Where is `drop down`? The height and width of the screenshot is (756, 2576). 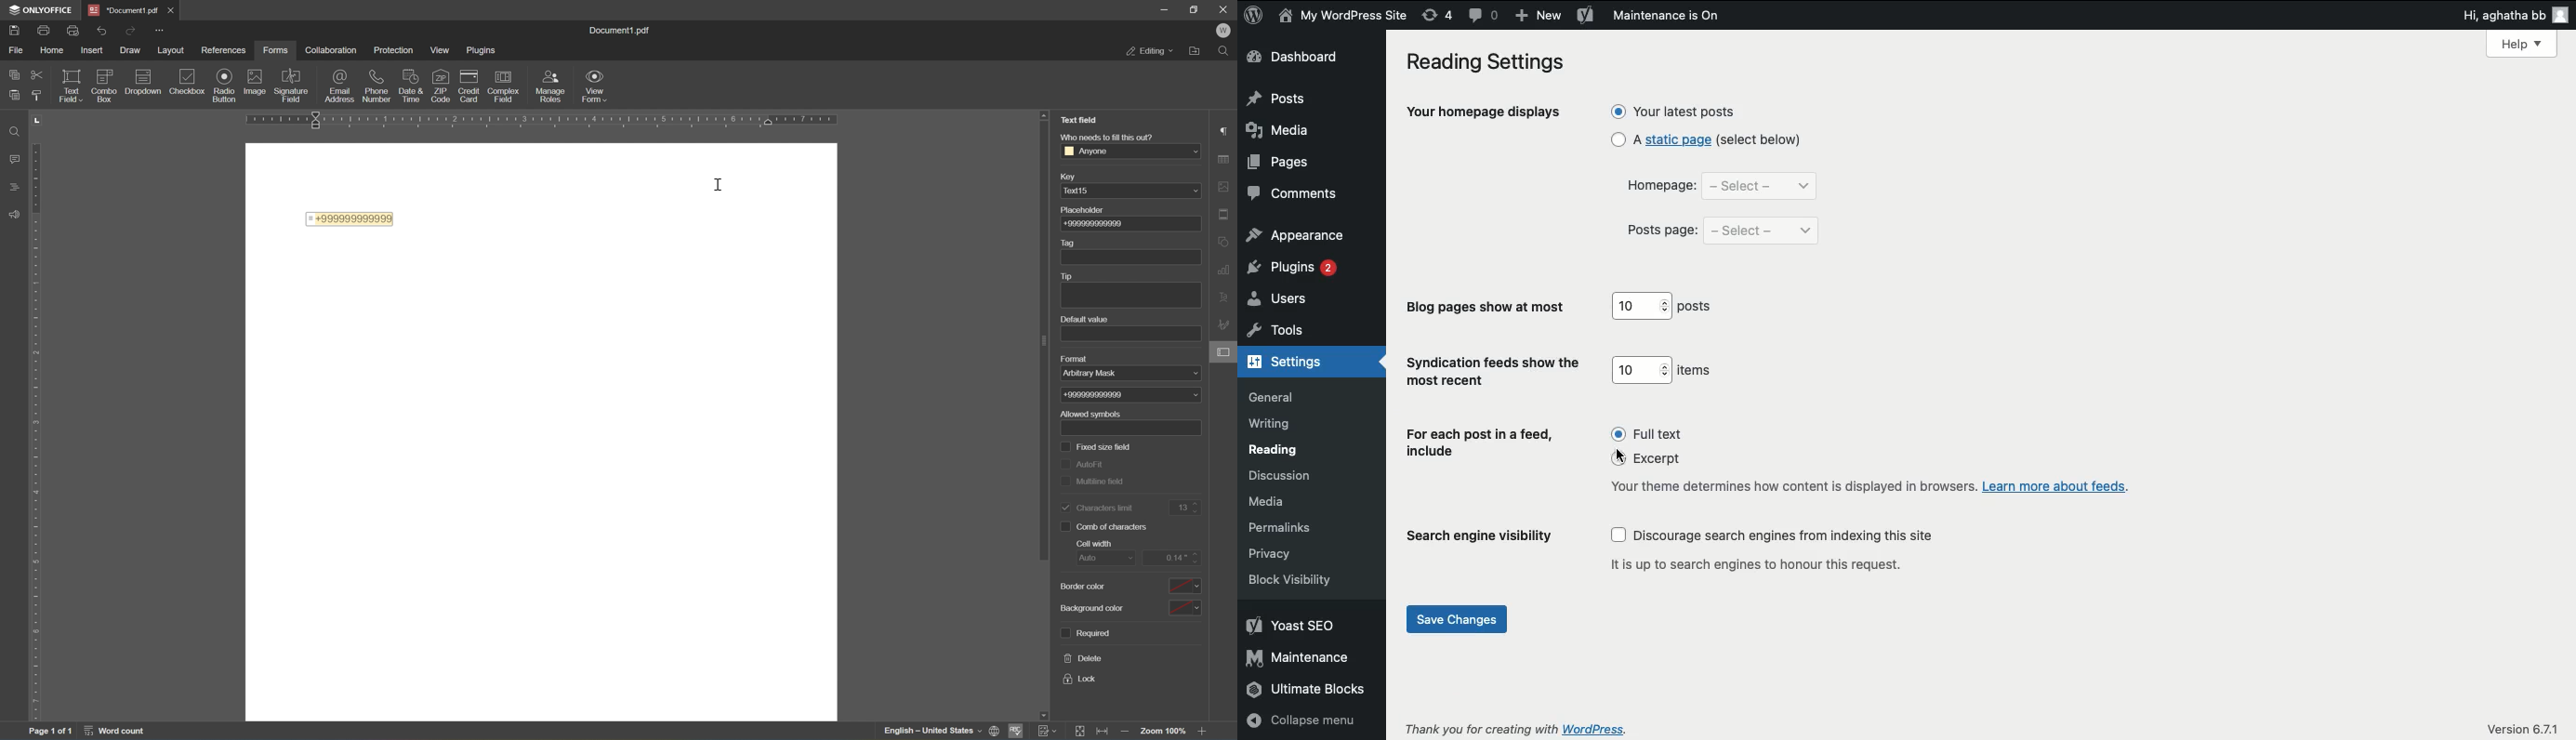
drop down is located at coordinates (1192, 152).